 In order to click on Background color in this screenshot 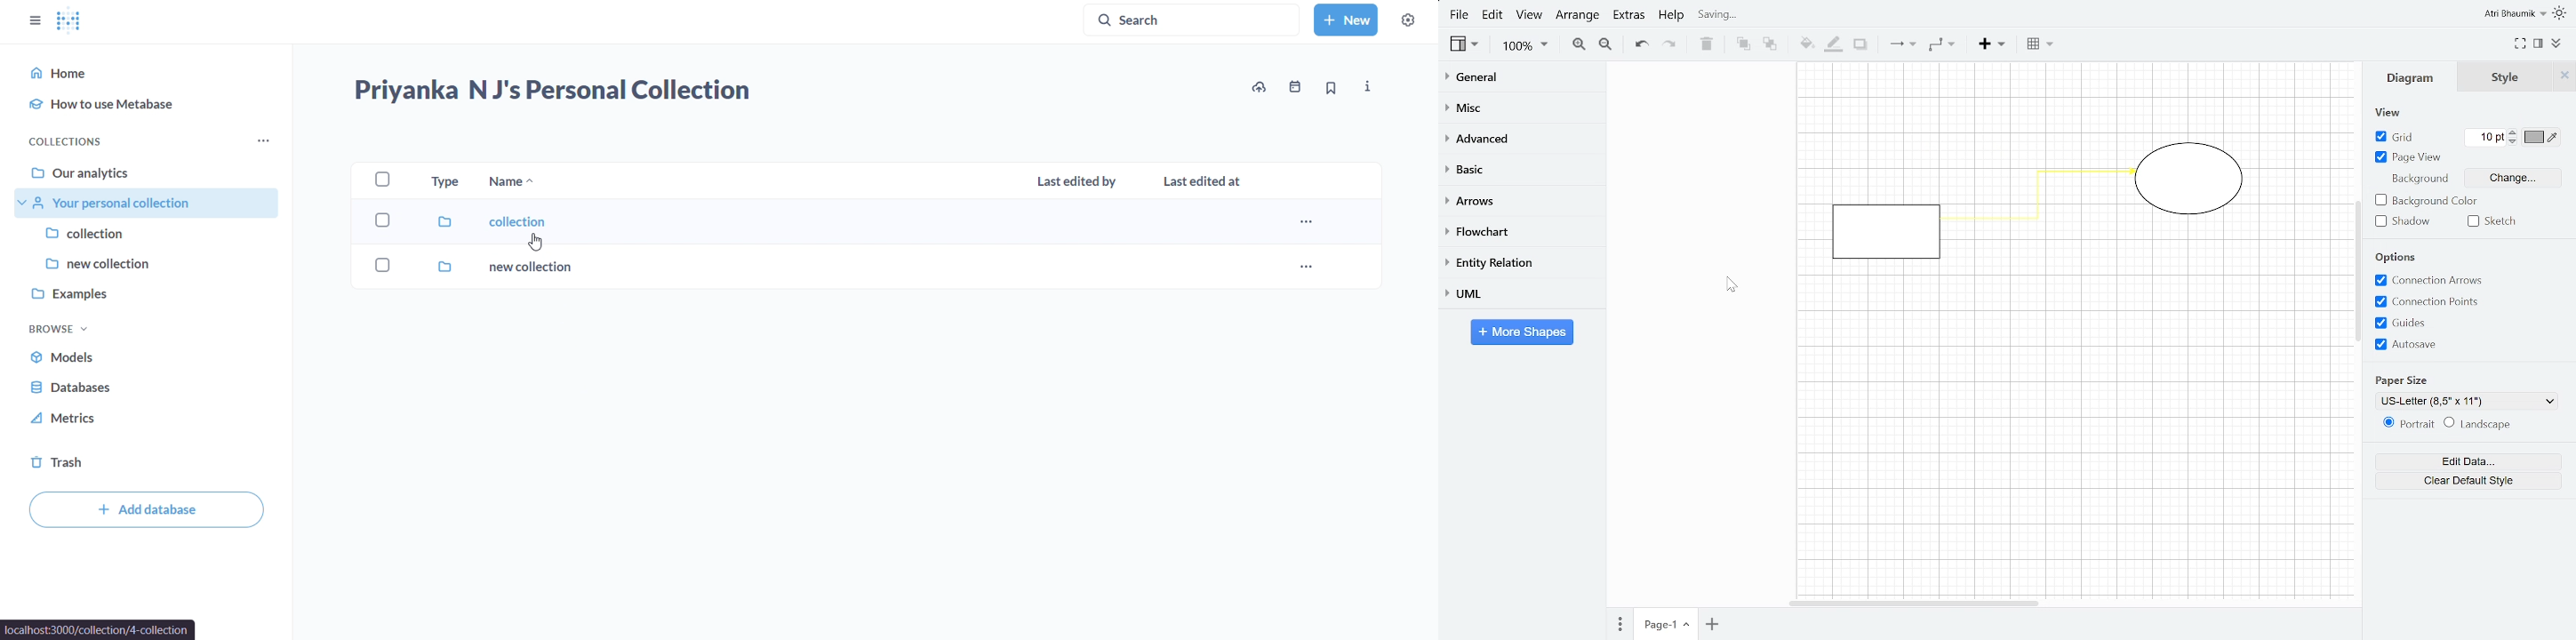, I will do `click(2426, 200)`.